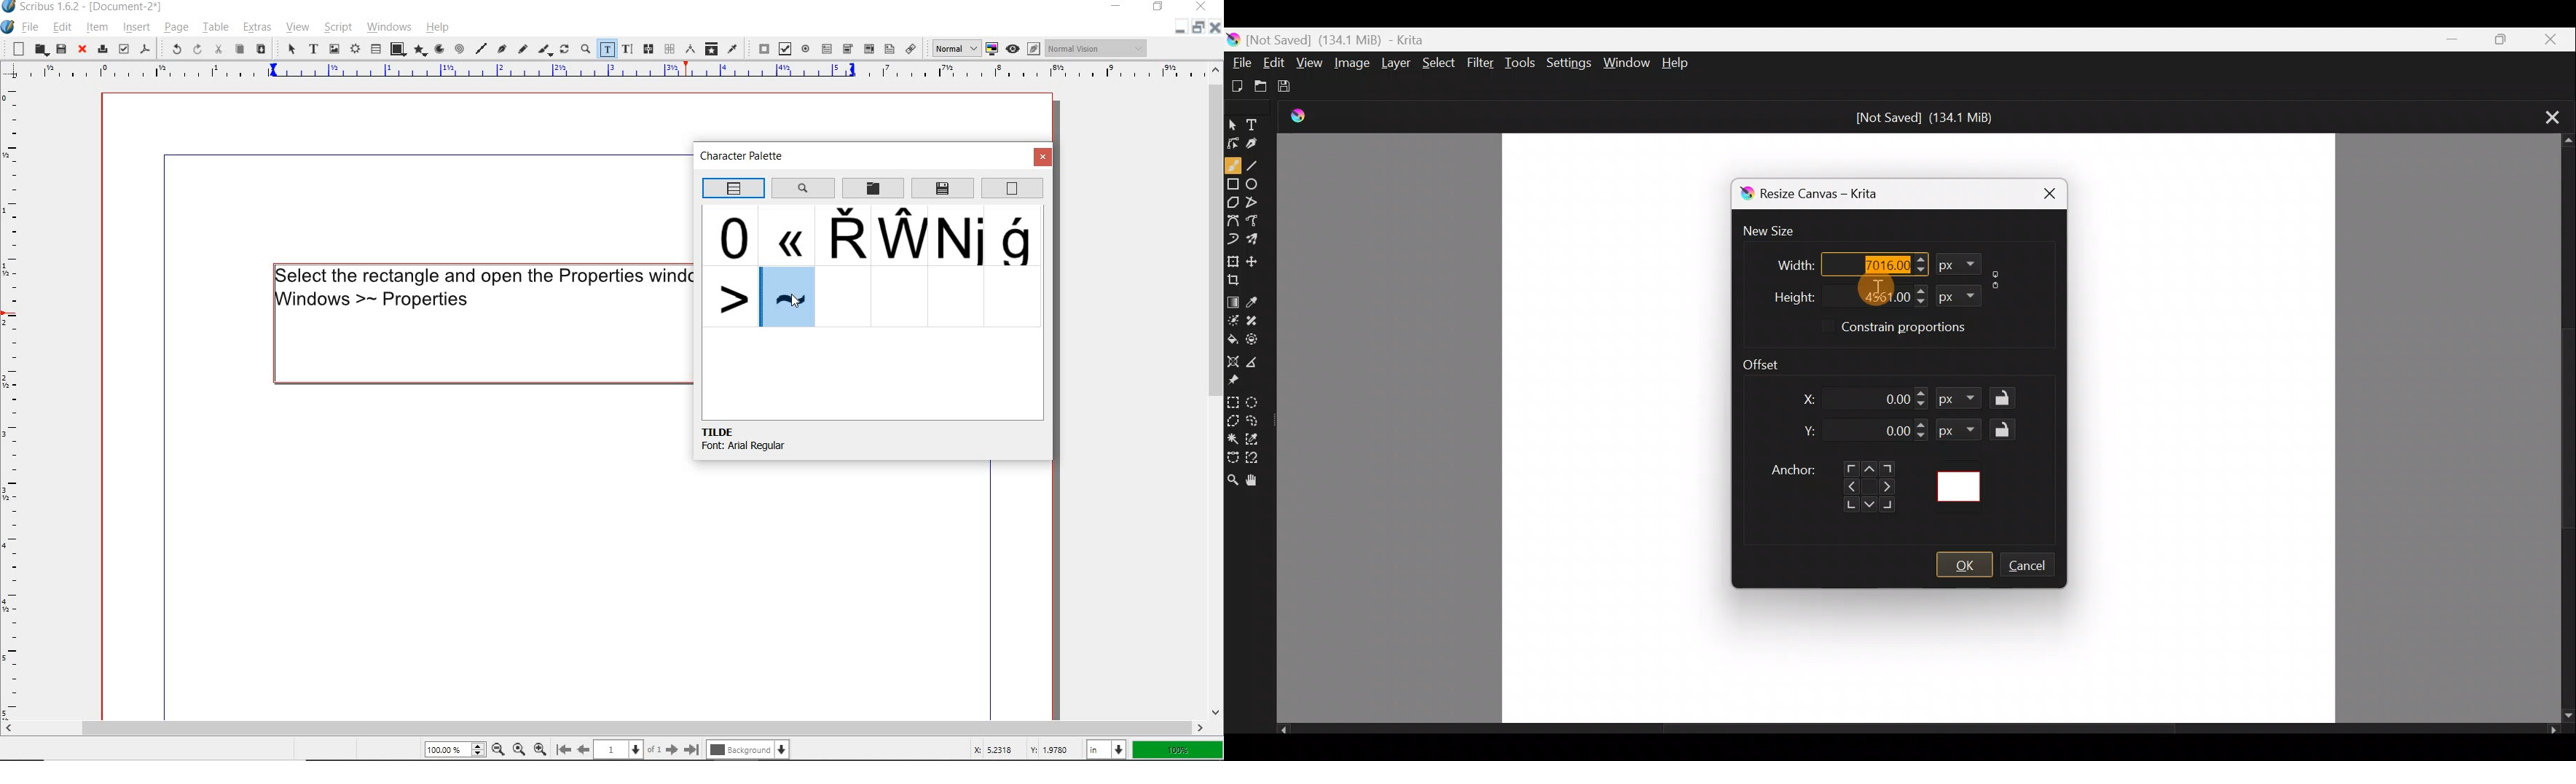 This screenshot has width=2576, height=784. Describe the element at coordinates (1372, 37) in the screenshot. I see `[Not Saved] (134.1 MiB) - Krita` at that location.